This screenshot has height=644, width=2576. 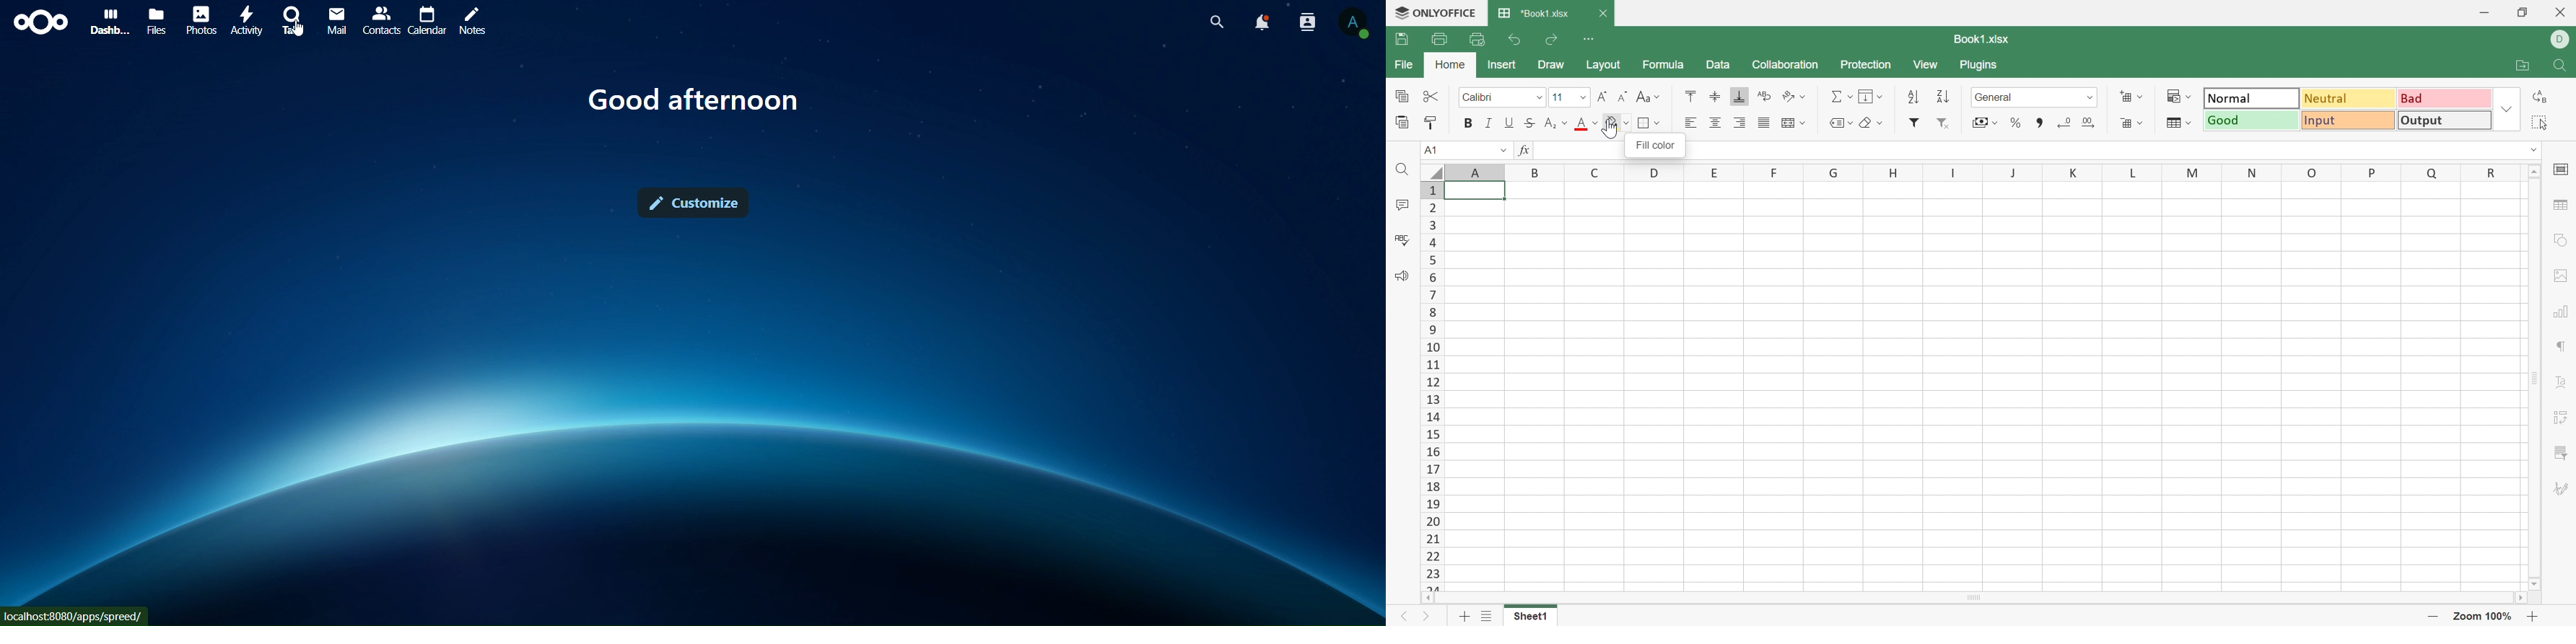 I want to click on Collaboration, so click(x=1789, y=65).